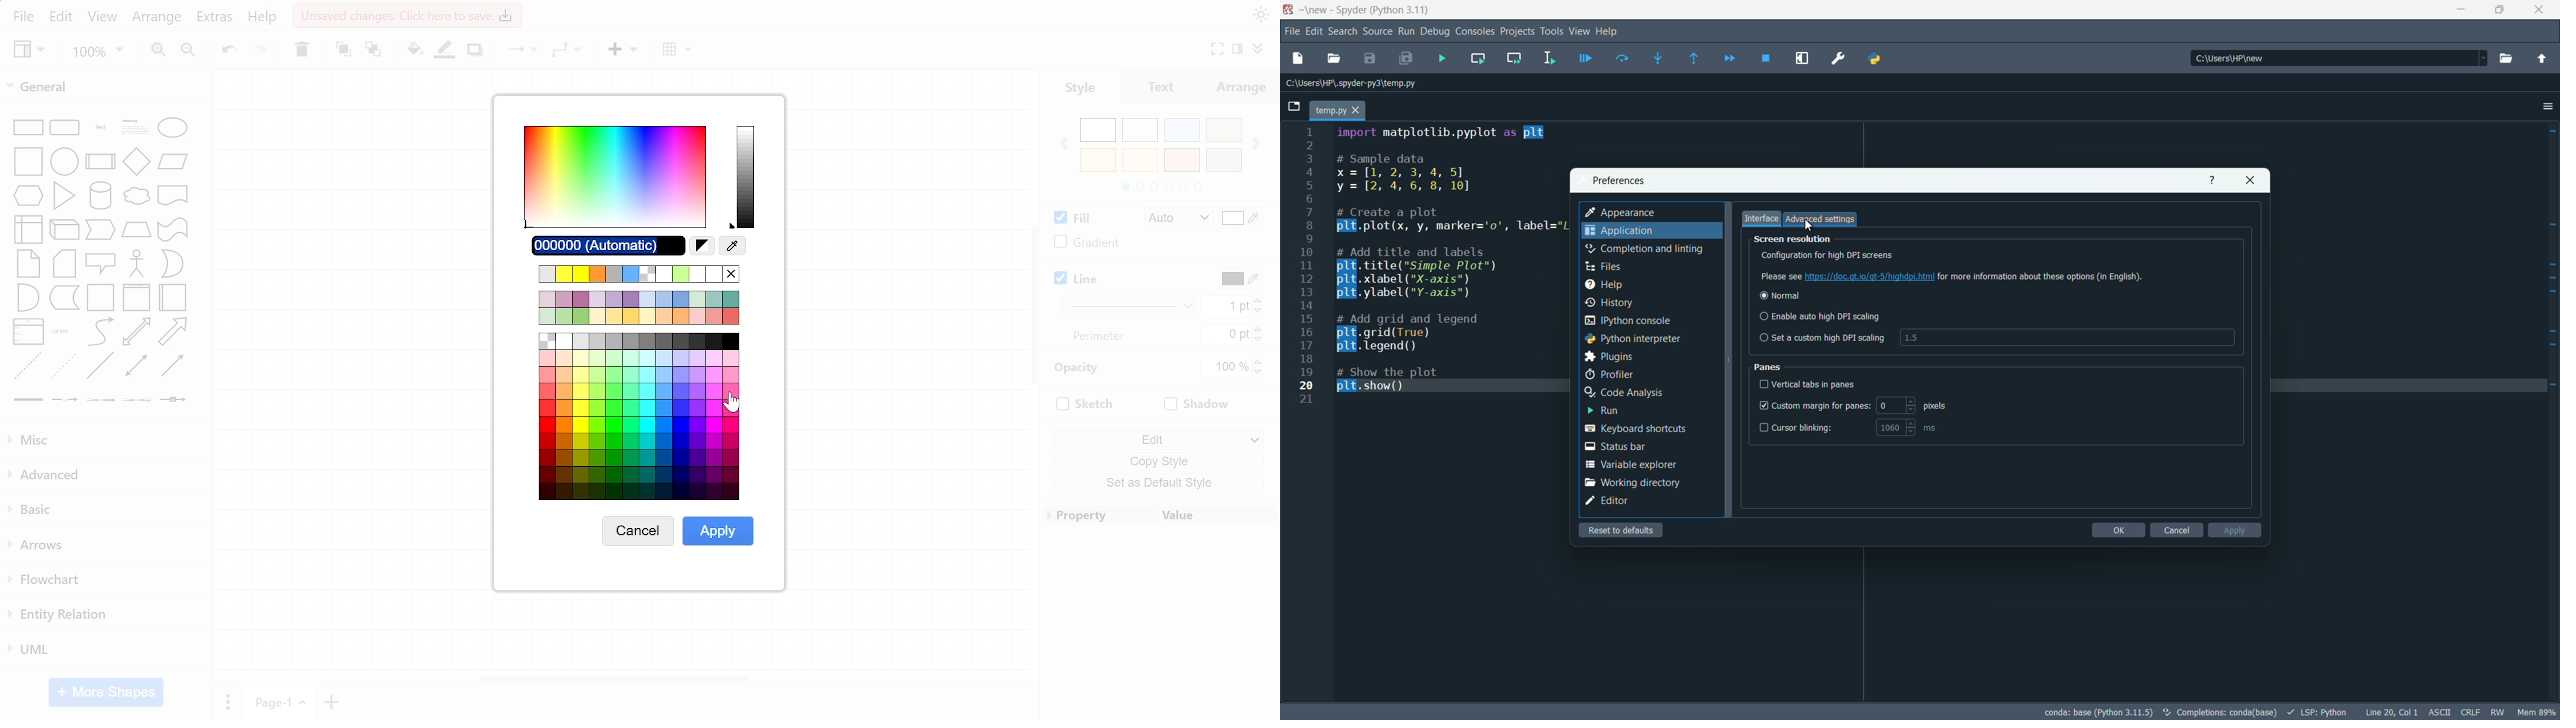  What do you see at coordinates (2235, 530) in the screenshot?
I see `apply` at bounding box center [2235, 530].